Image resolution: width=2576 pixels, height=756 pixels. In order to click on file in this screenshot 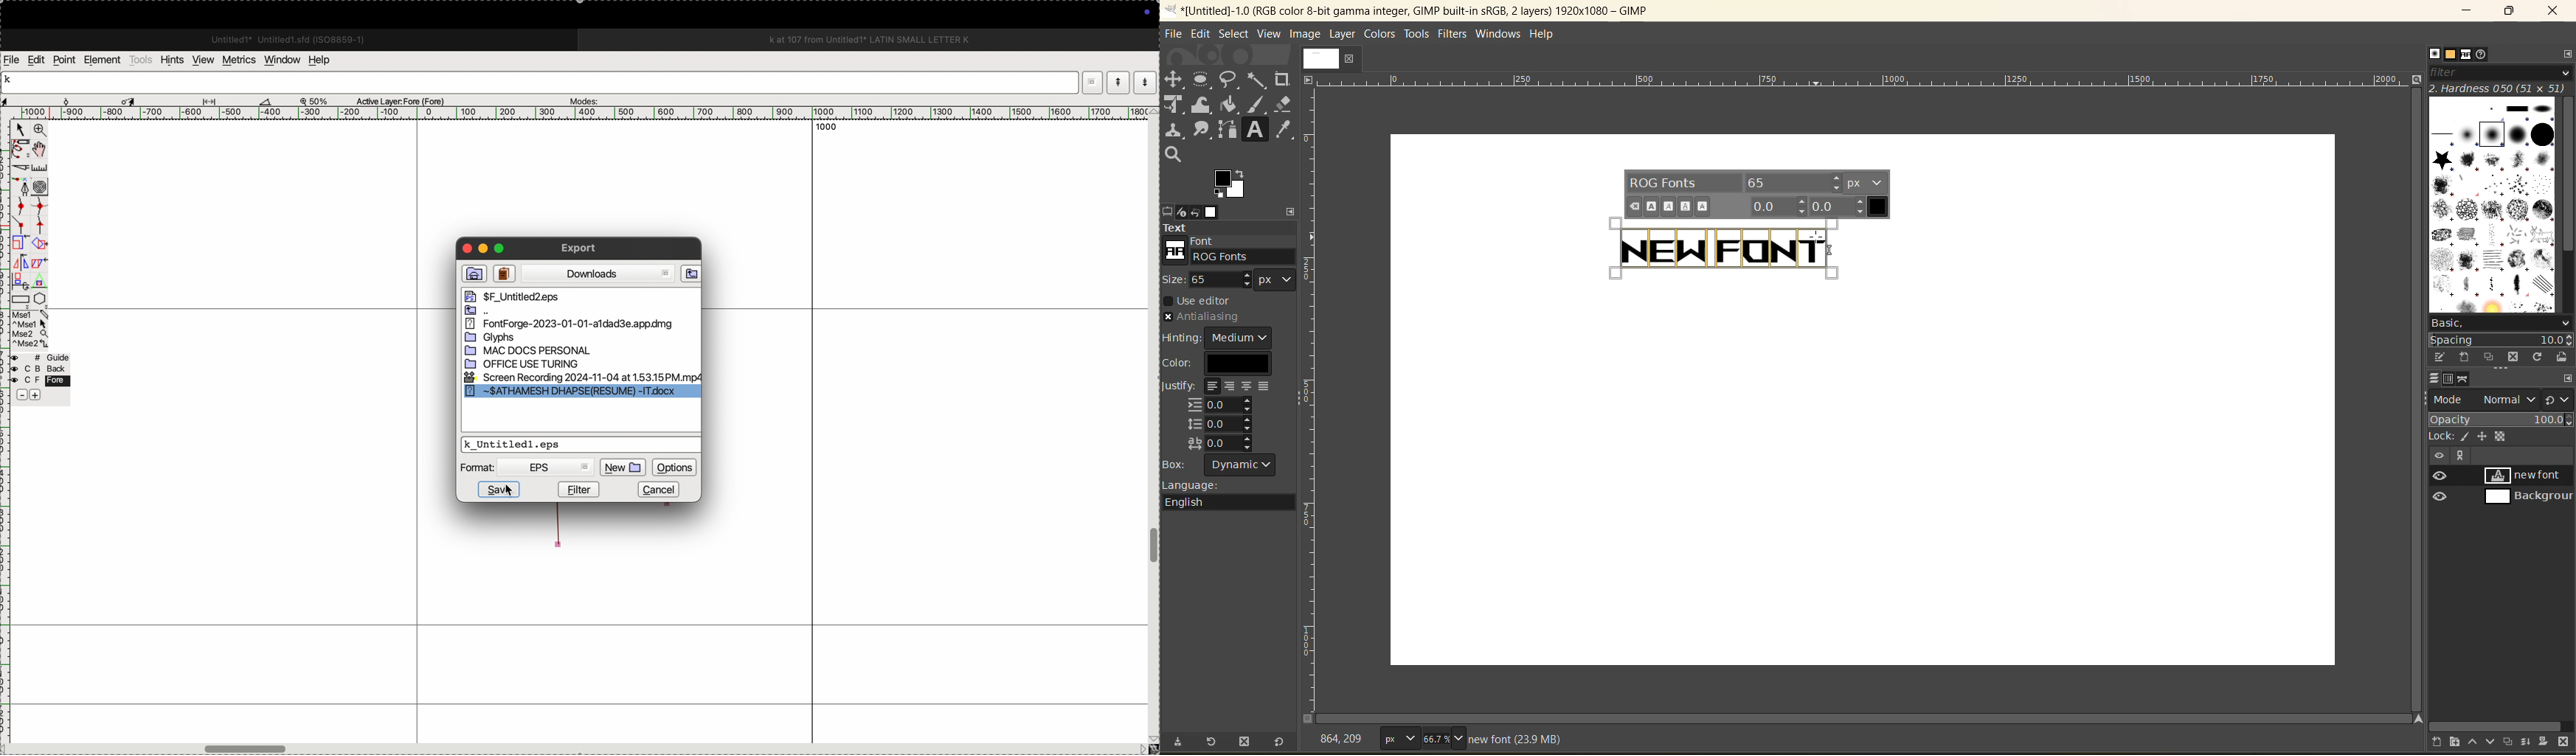, I will do `click(12, 60)`.